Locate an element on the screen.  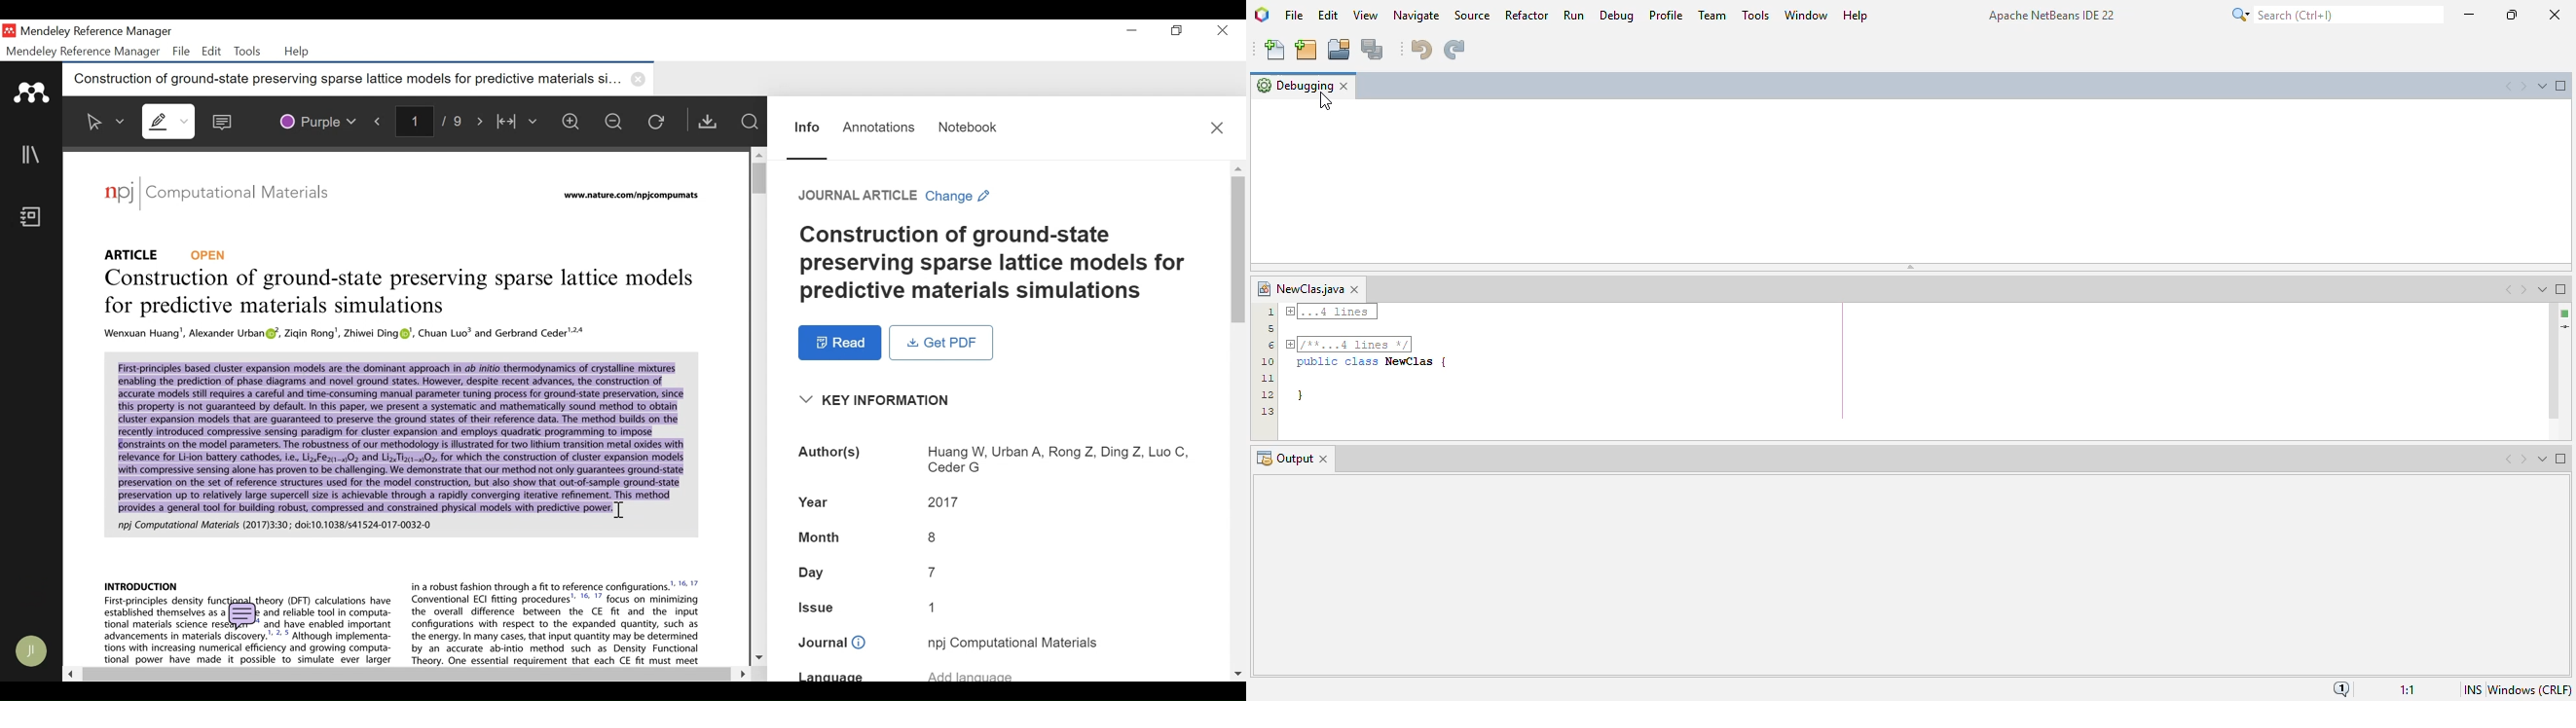
Close is located at coordinates (1220, 31).